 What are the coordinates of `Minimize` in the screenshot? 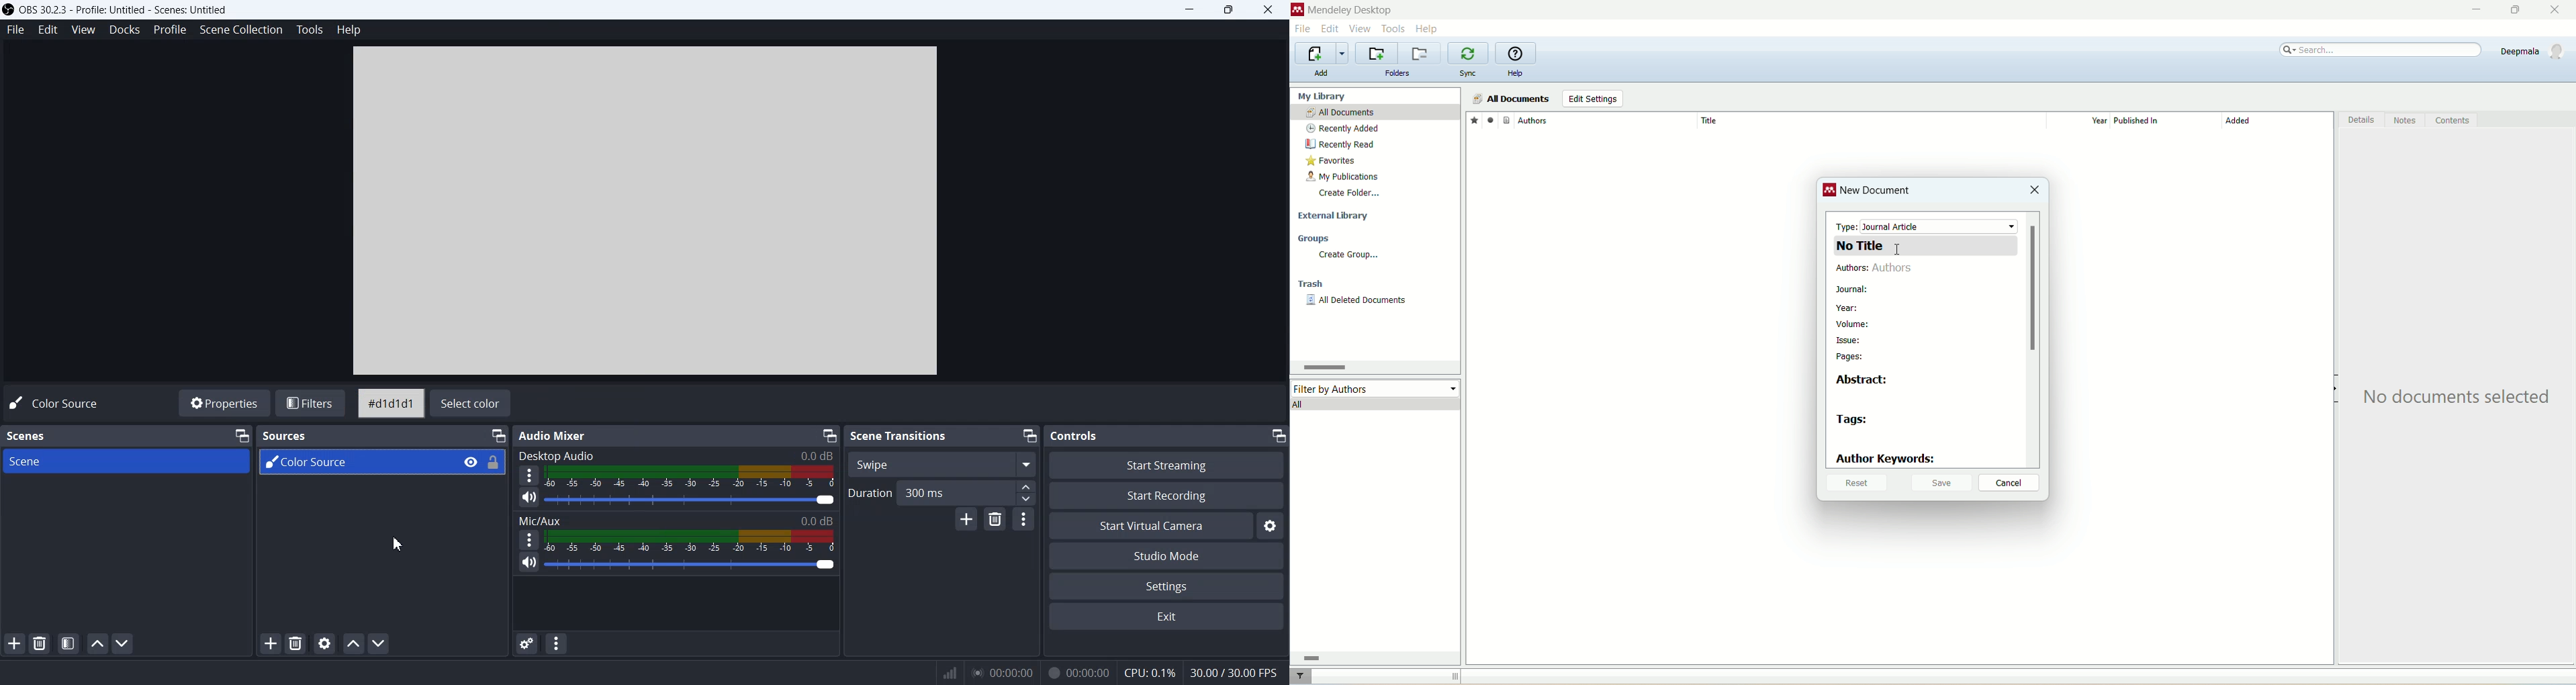 It's located at (829, 434).